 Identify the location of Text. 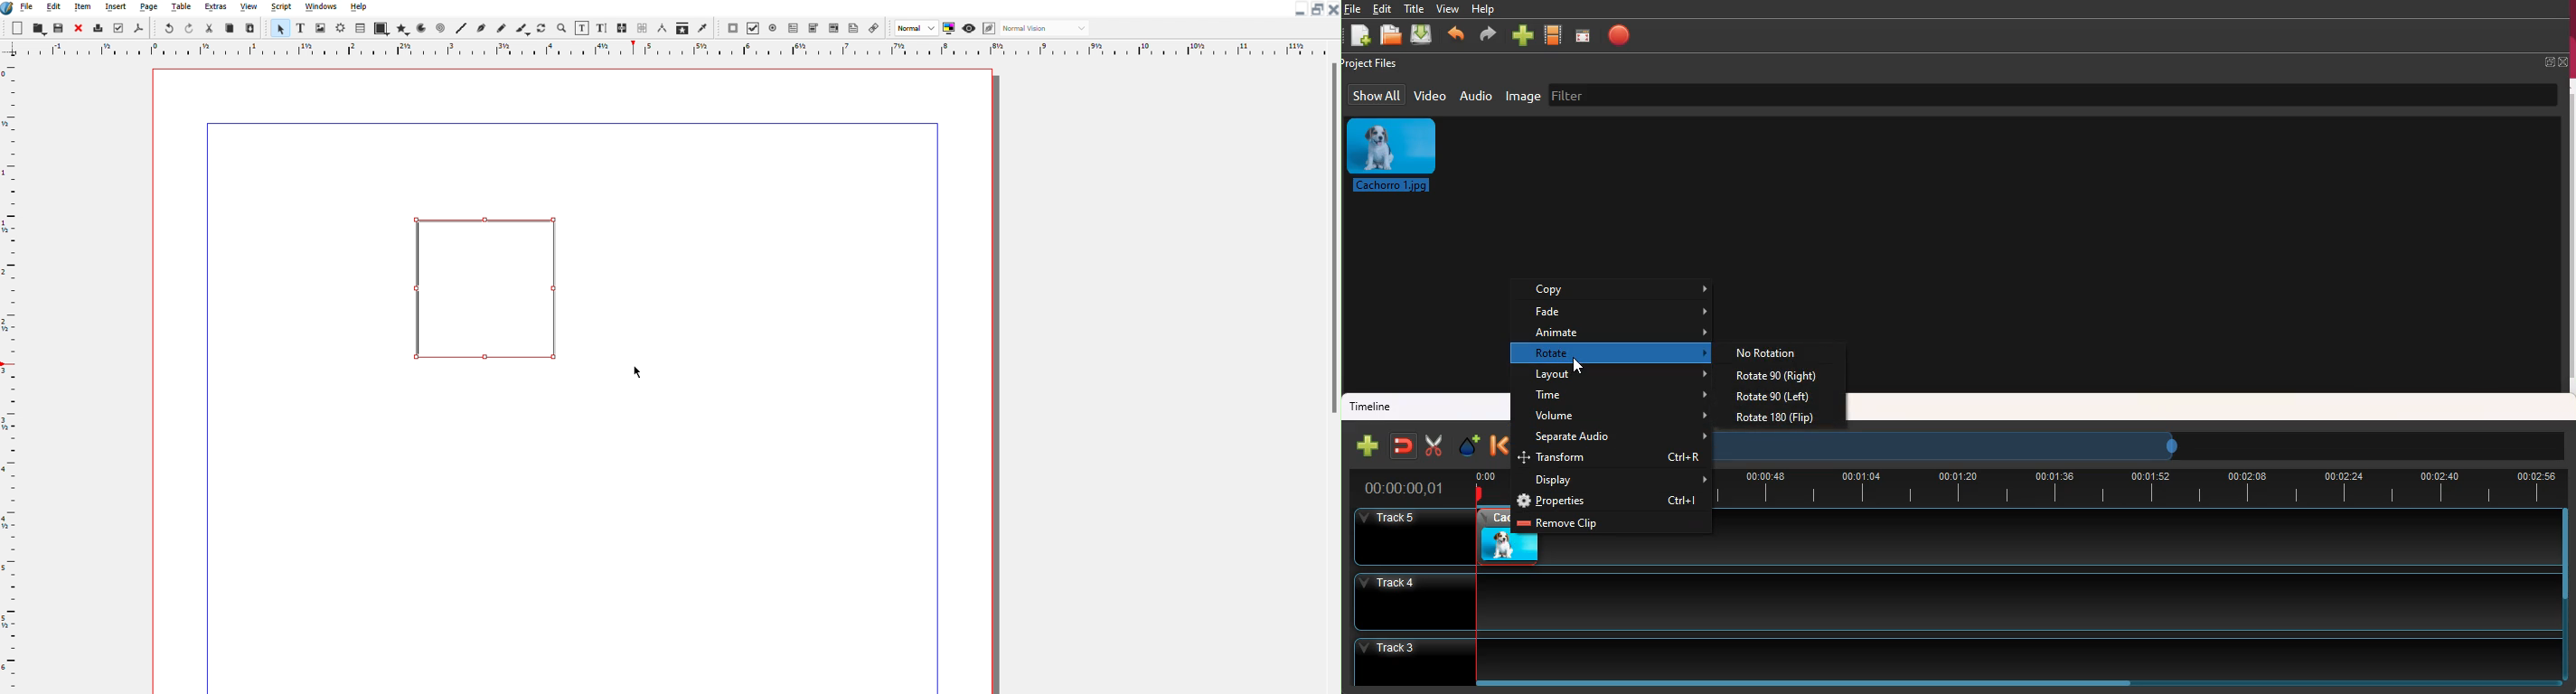
(299, 28).